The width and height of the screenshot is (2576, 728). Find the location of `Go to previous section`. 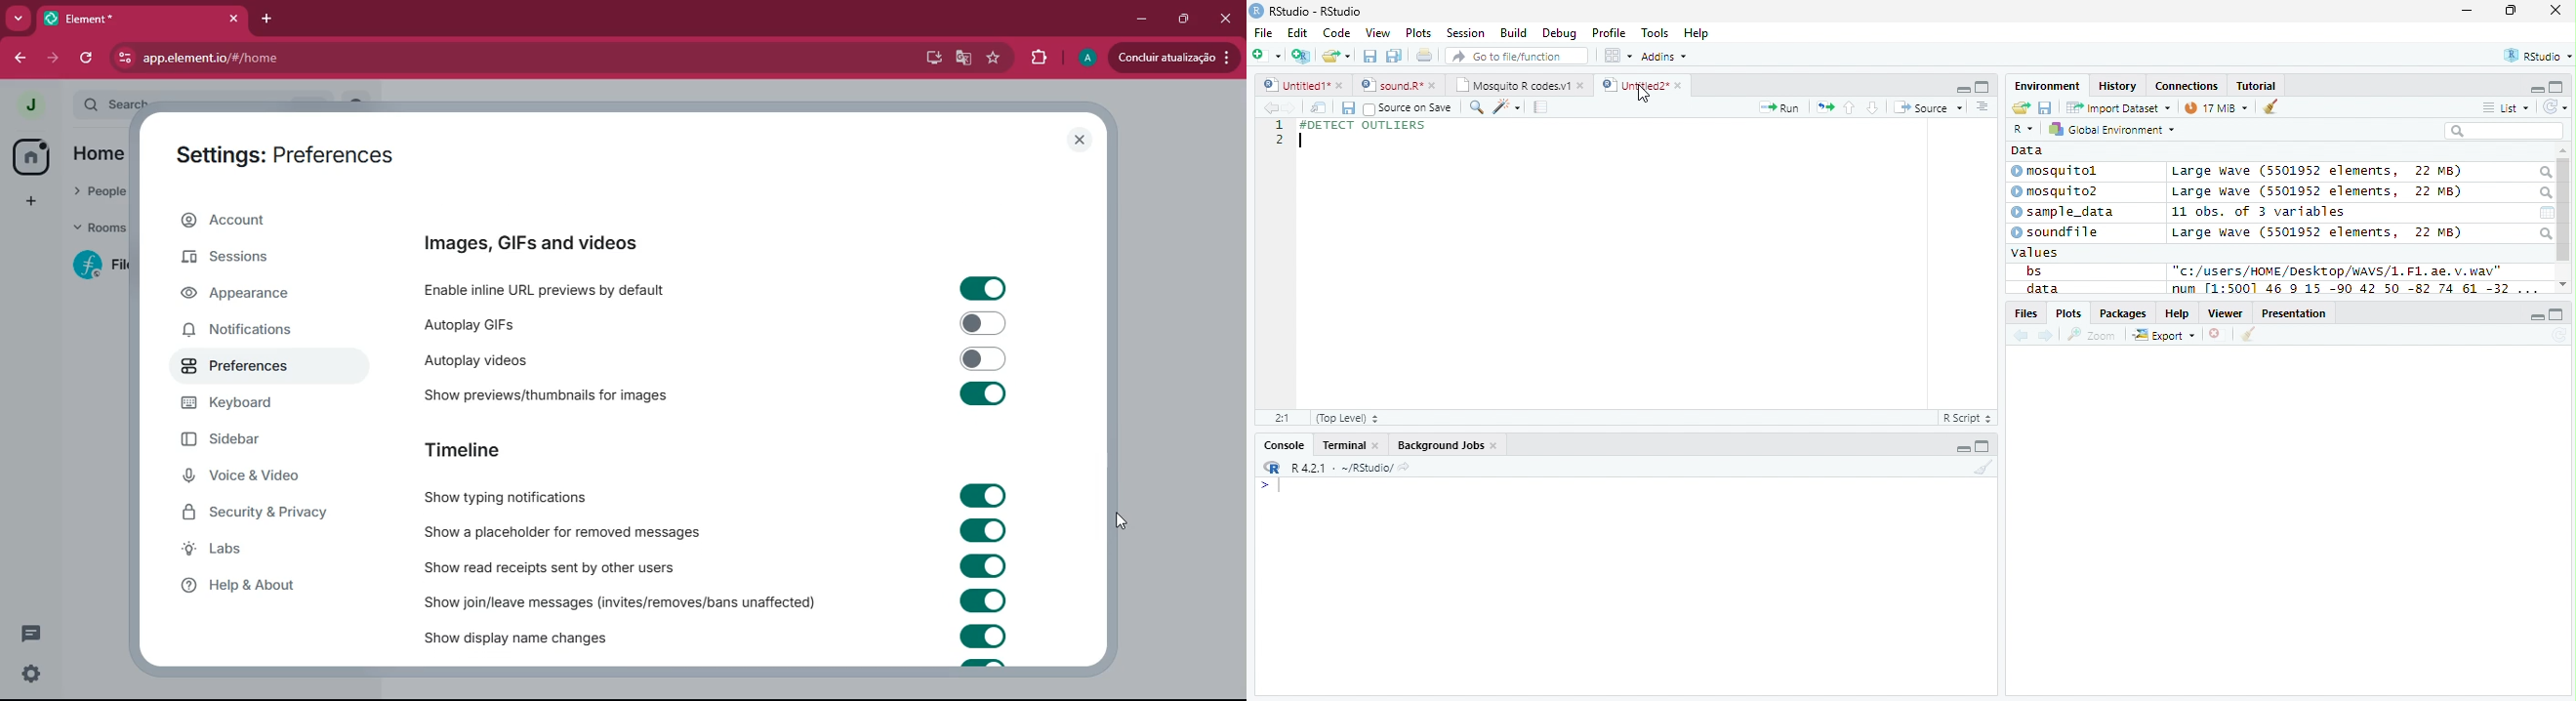

Go to previous section is located at coordinates (1848, 107).